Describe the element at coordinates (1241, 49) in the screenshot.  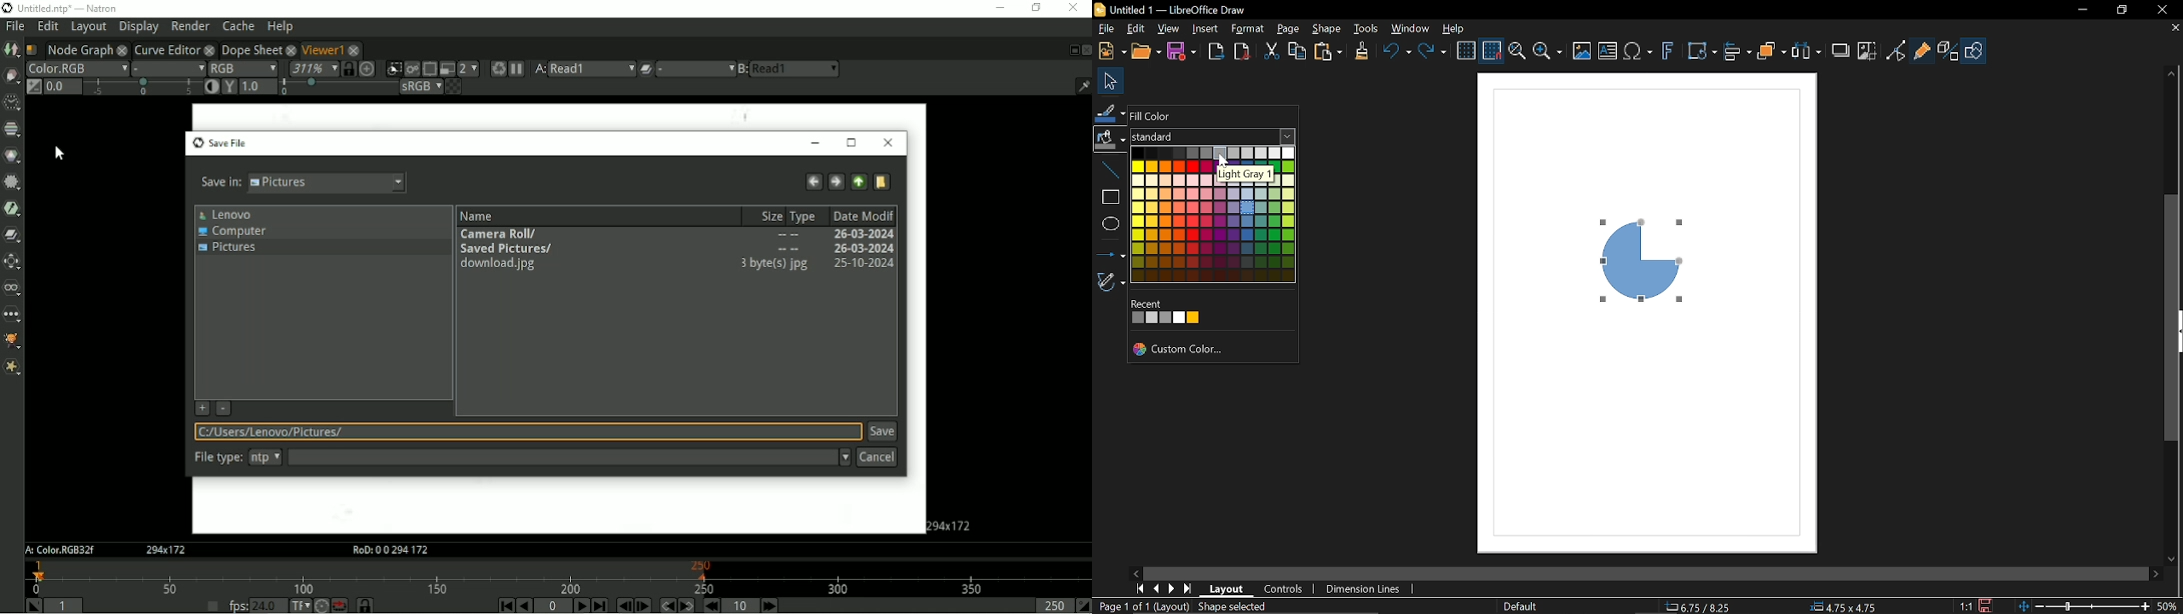
I see `Export as pdf` at that location.